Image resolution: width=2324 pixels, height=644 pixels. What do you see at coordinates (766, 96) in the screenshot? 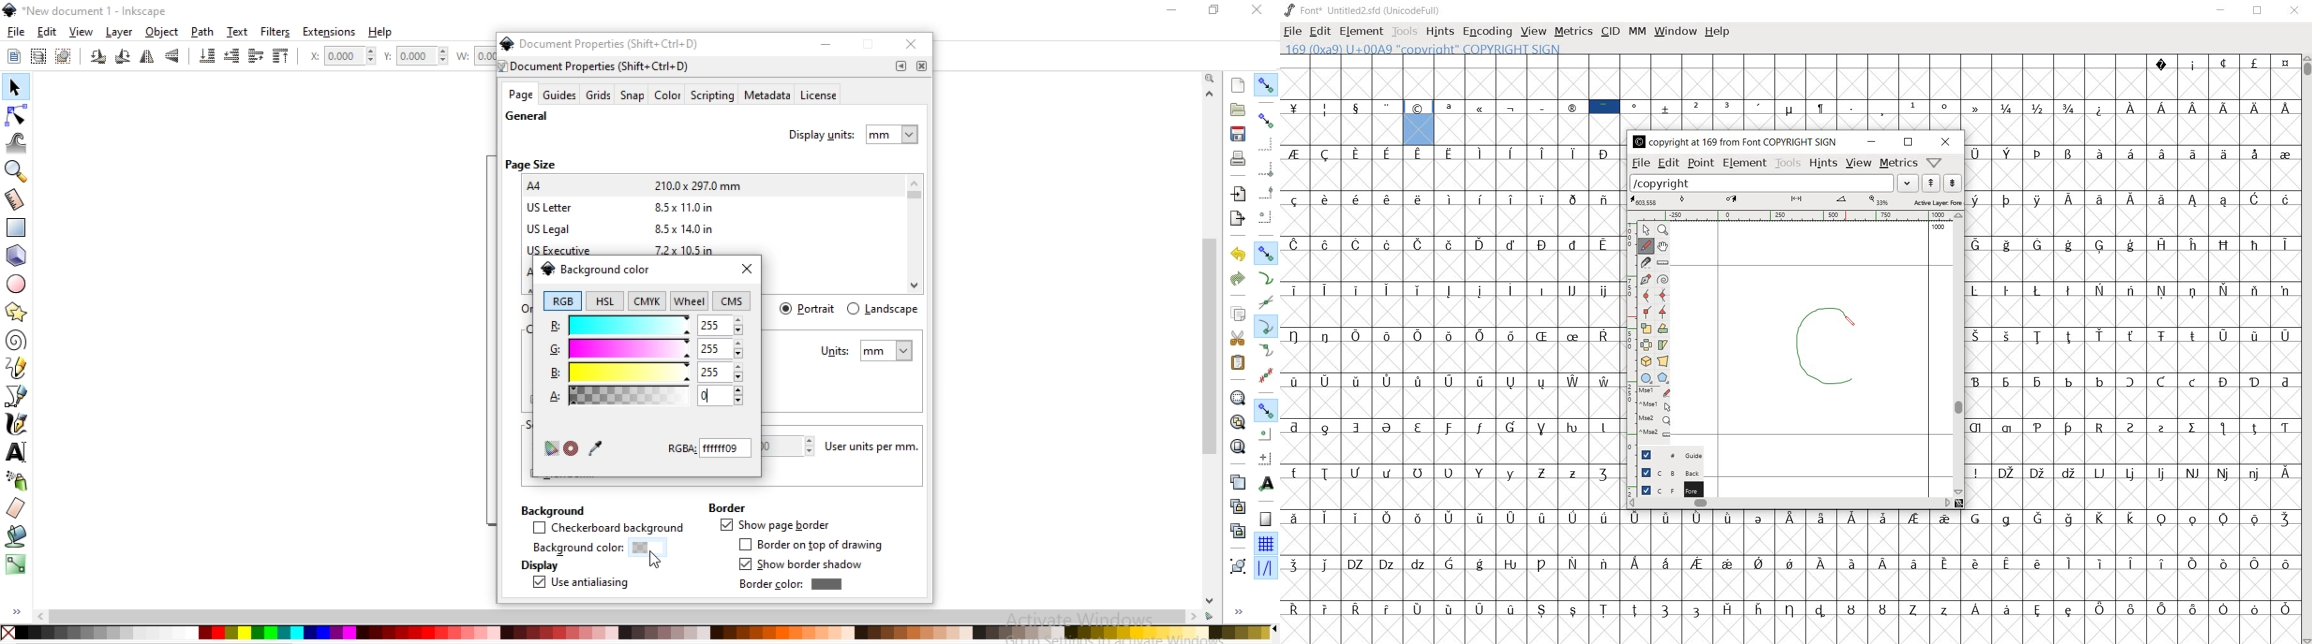
I see `metadata` at bounding box center [766, 96].